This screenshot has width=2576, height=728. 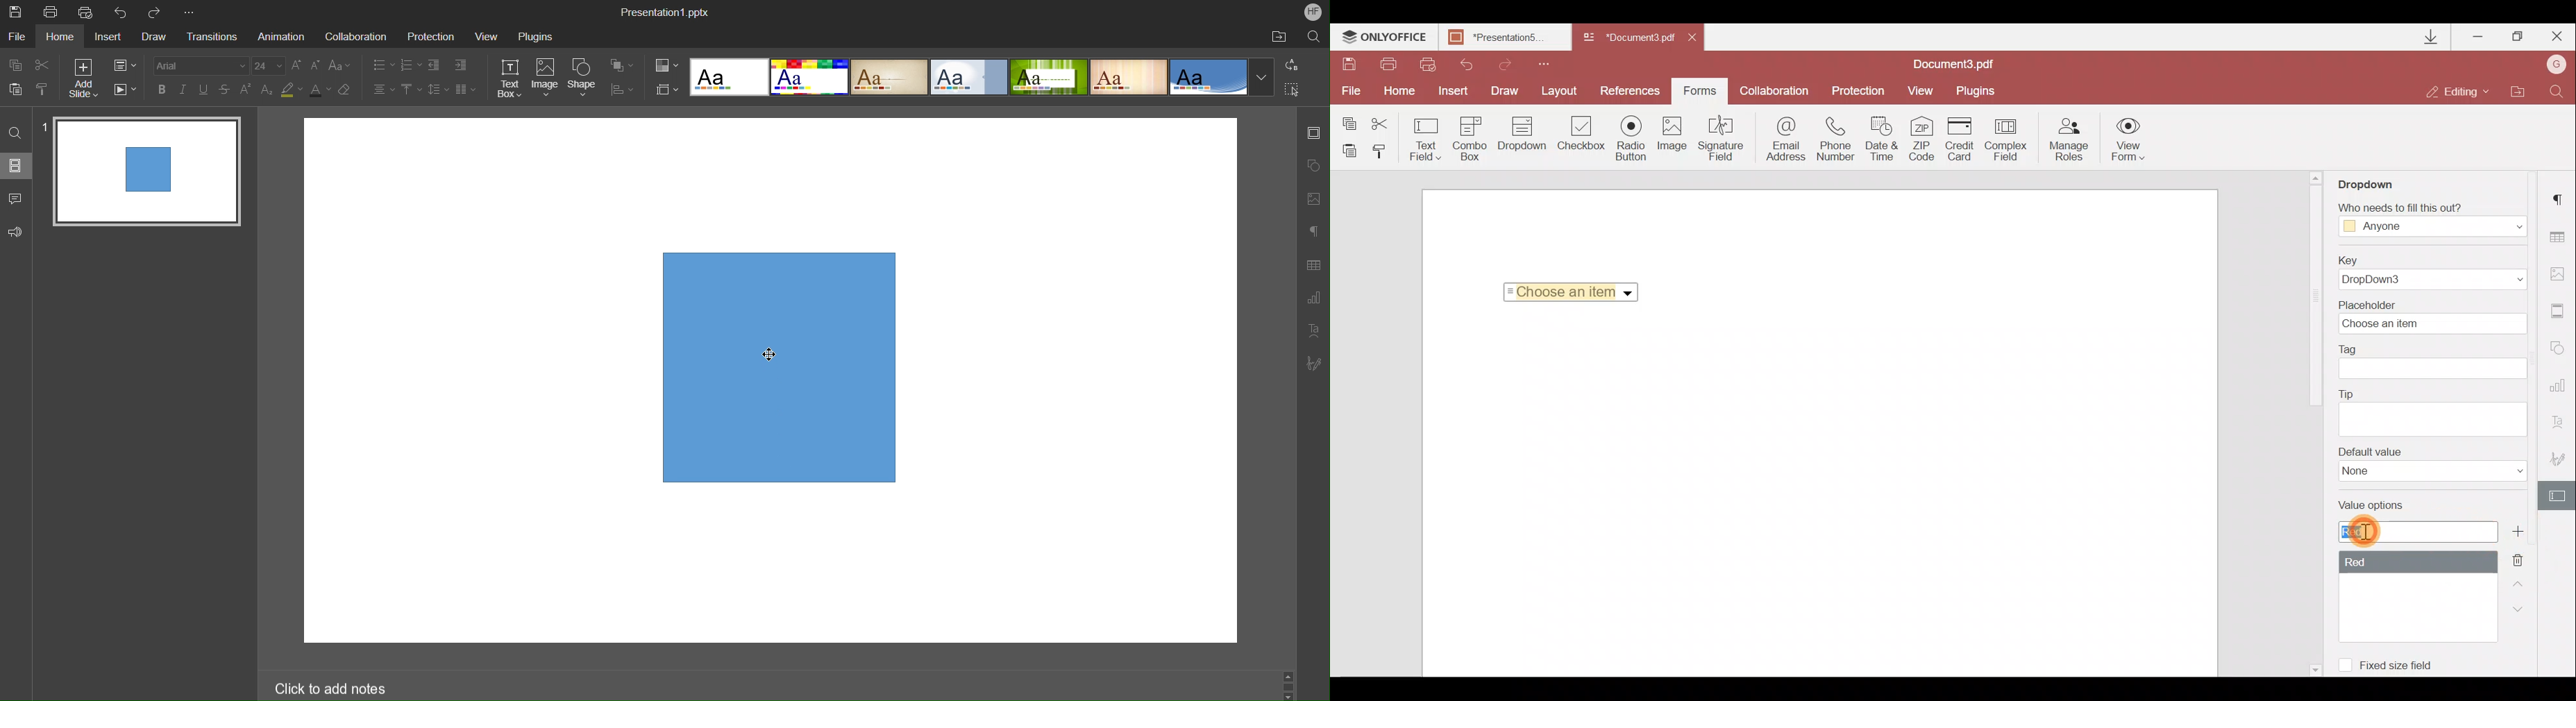 I want to click on Image, so click(x=1675, y=138).